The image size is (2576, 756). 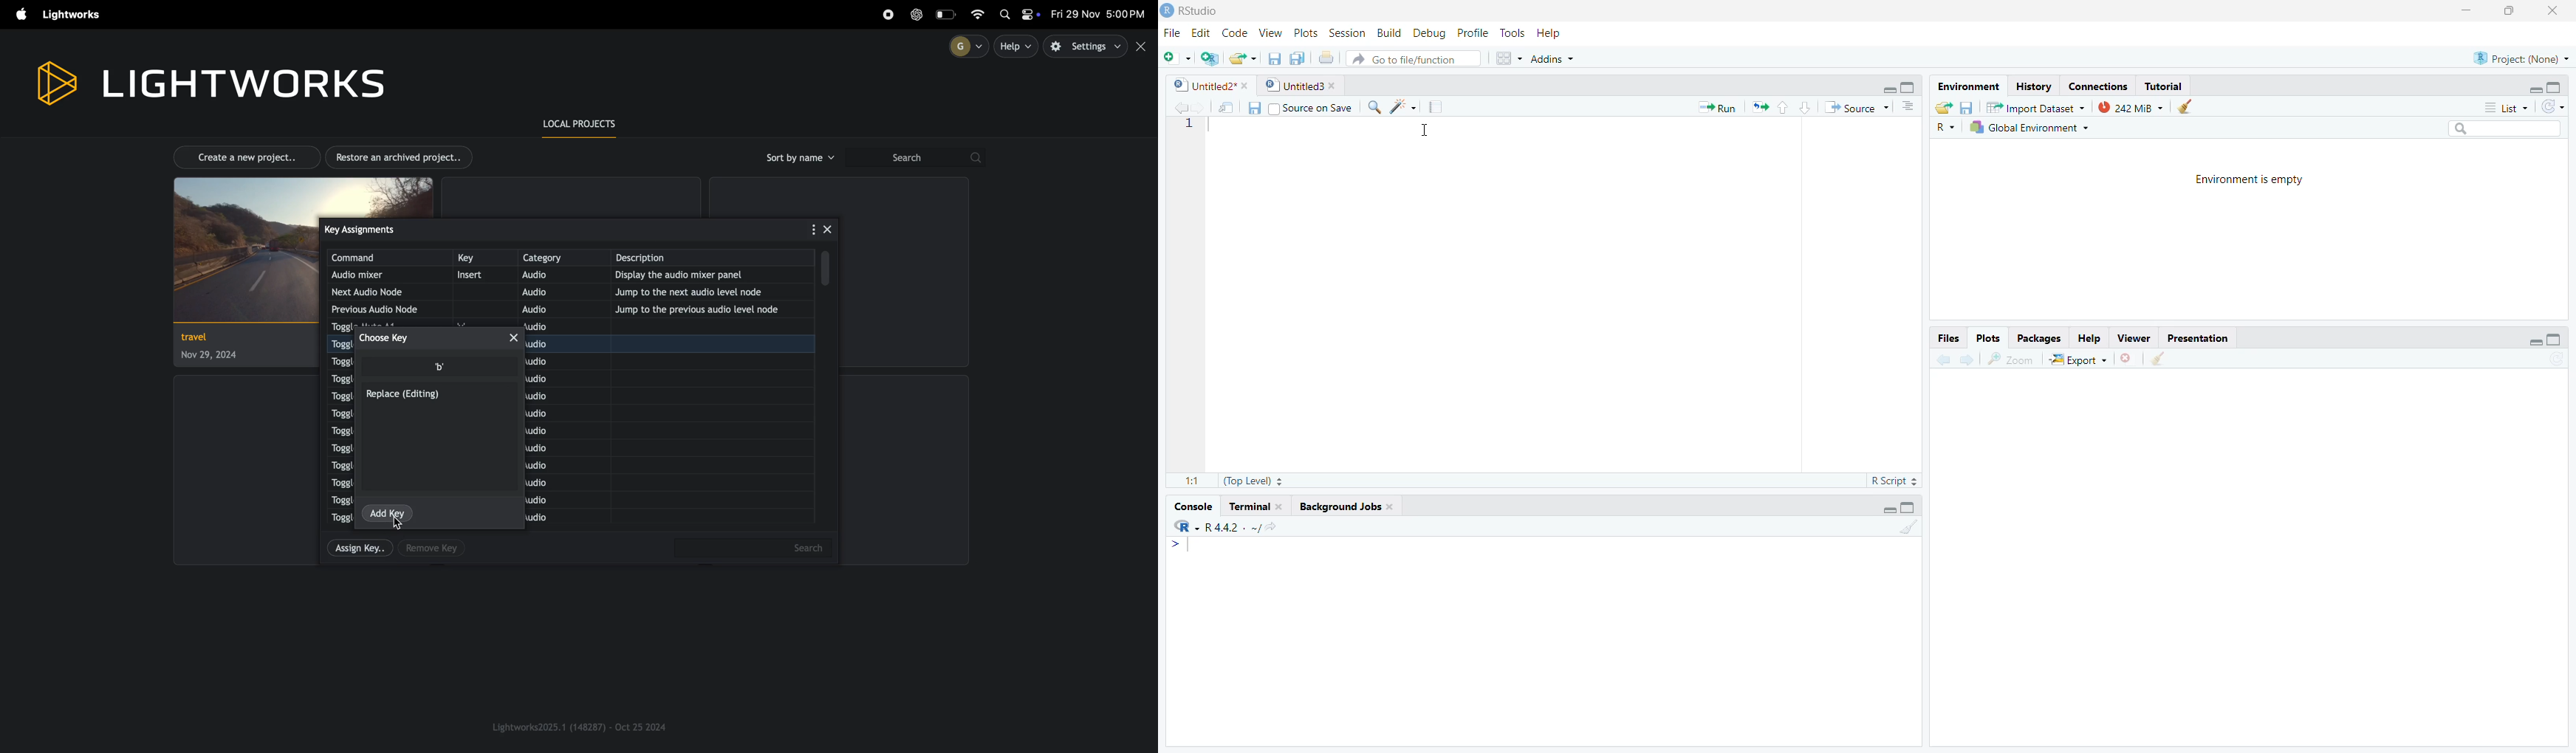 I want to click on category, so click(x=562, y=257).